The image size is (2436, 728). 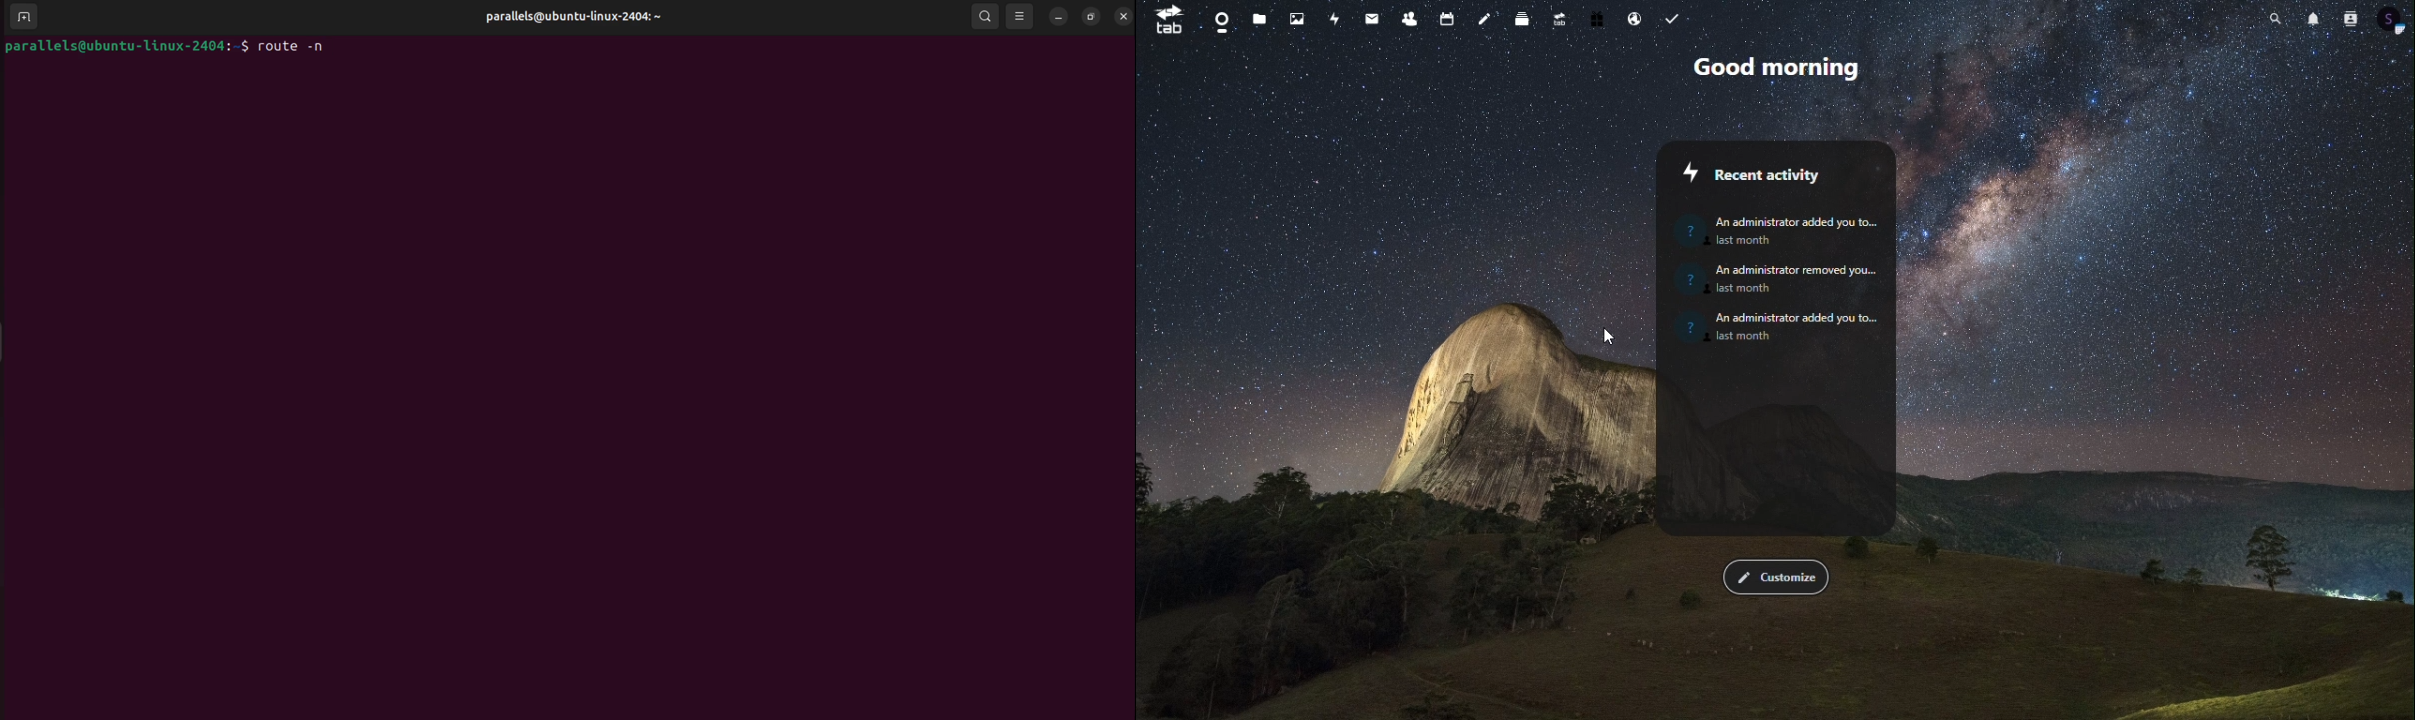 What do you see at coordinates (1686, 232) in the screenshot?
I see `Profile image` at bounding box center [1686, 232].